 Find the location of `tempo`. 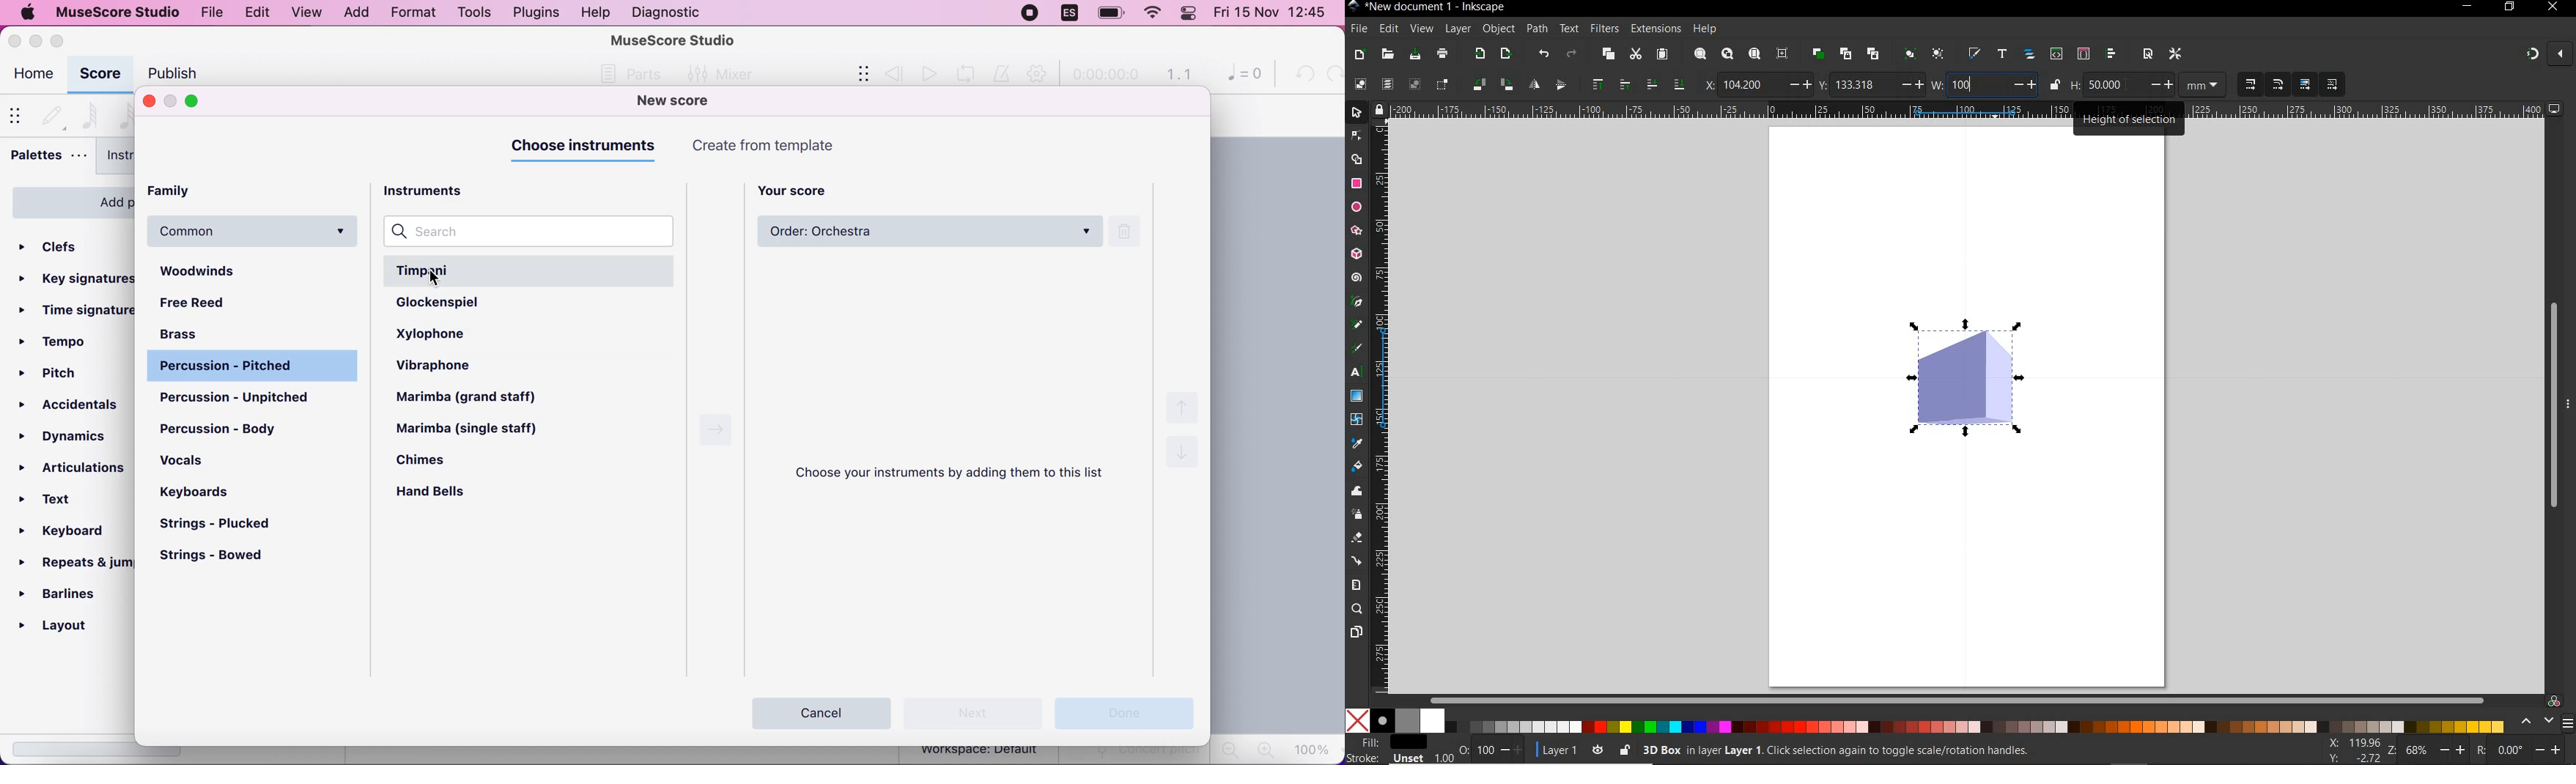

tempo is located at coordinates (57, 342).